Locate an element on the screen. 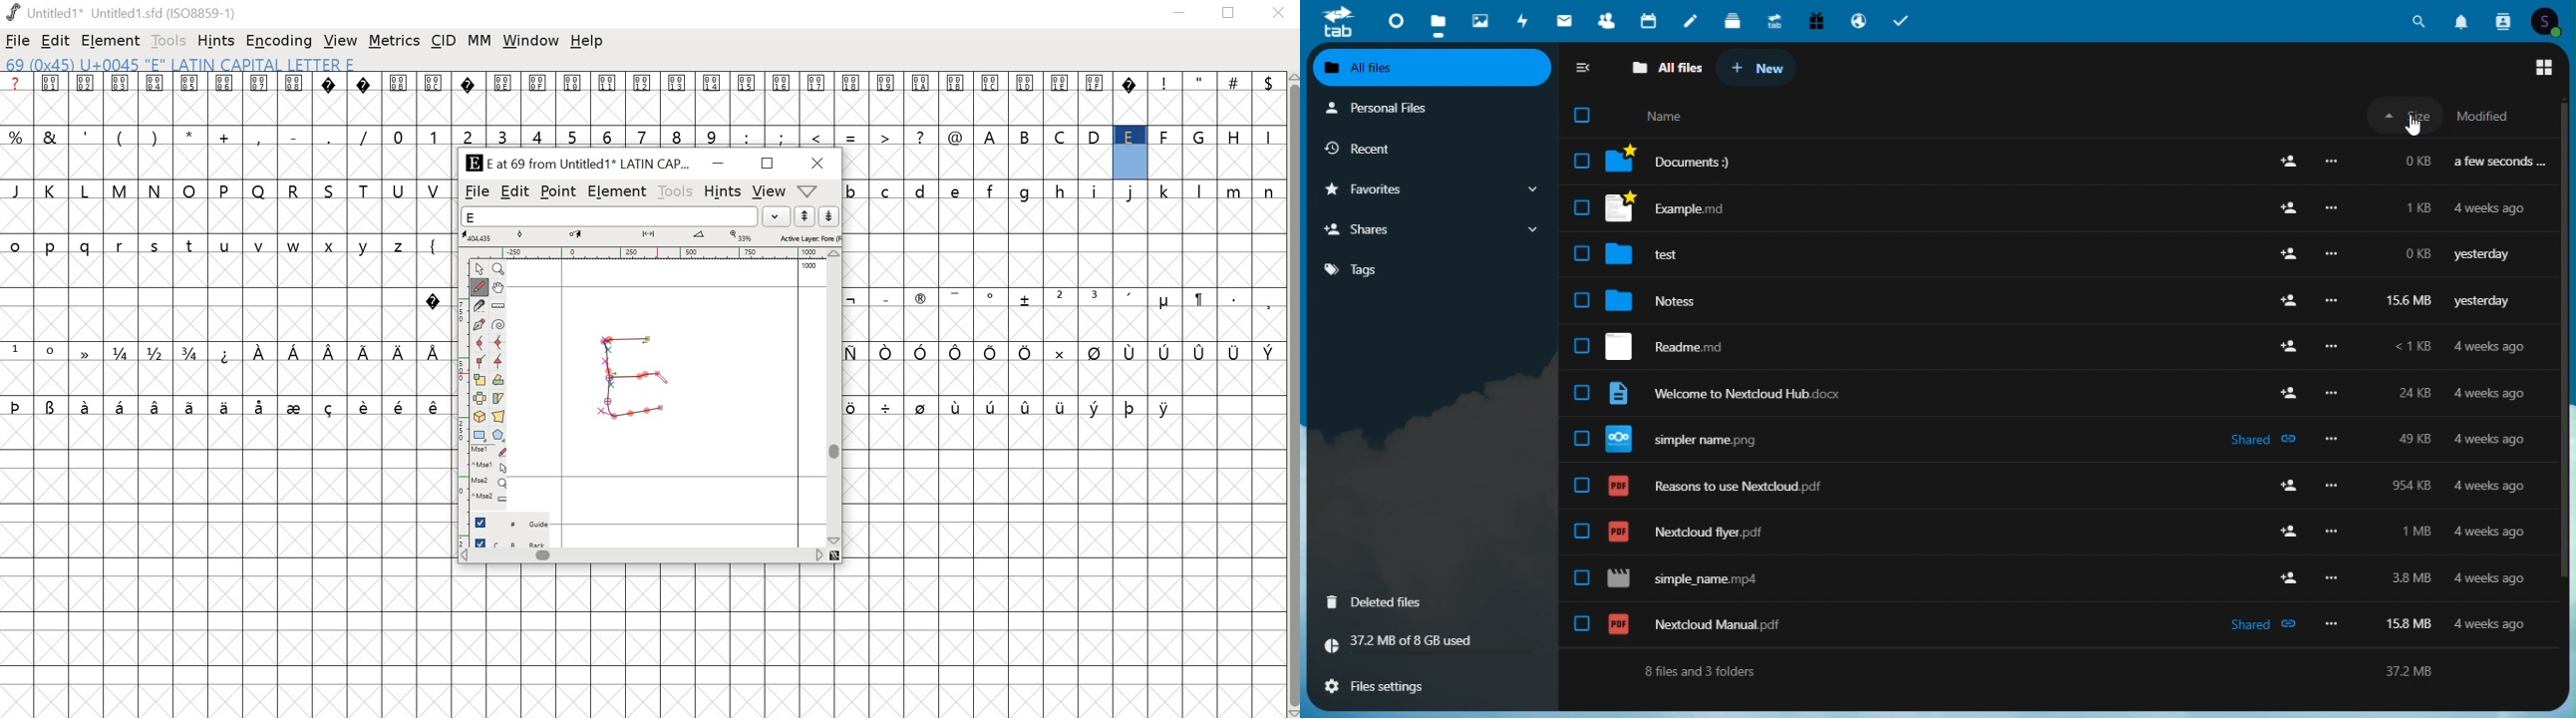  ruler is located at coordinates (458, 401).